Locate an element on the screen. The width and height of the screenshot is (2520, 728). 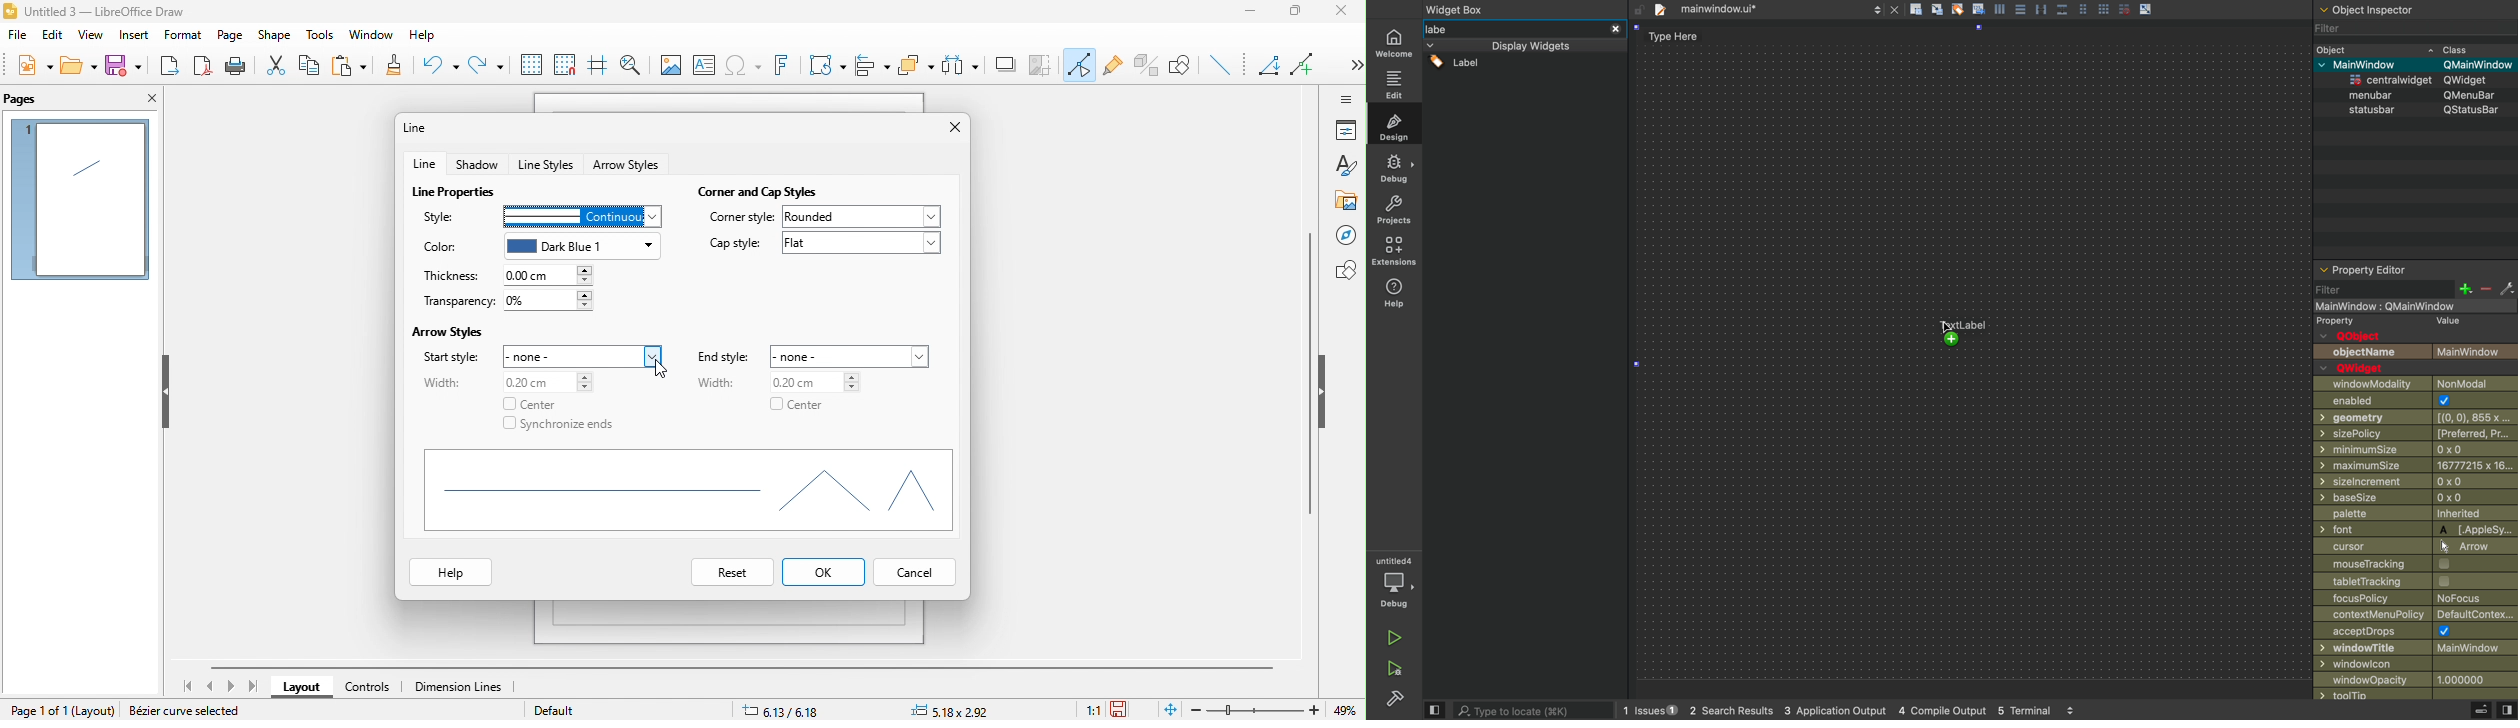
select at least three object to distribute is located at coordinates (963, 64).